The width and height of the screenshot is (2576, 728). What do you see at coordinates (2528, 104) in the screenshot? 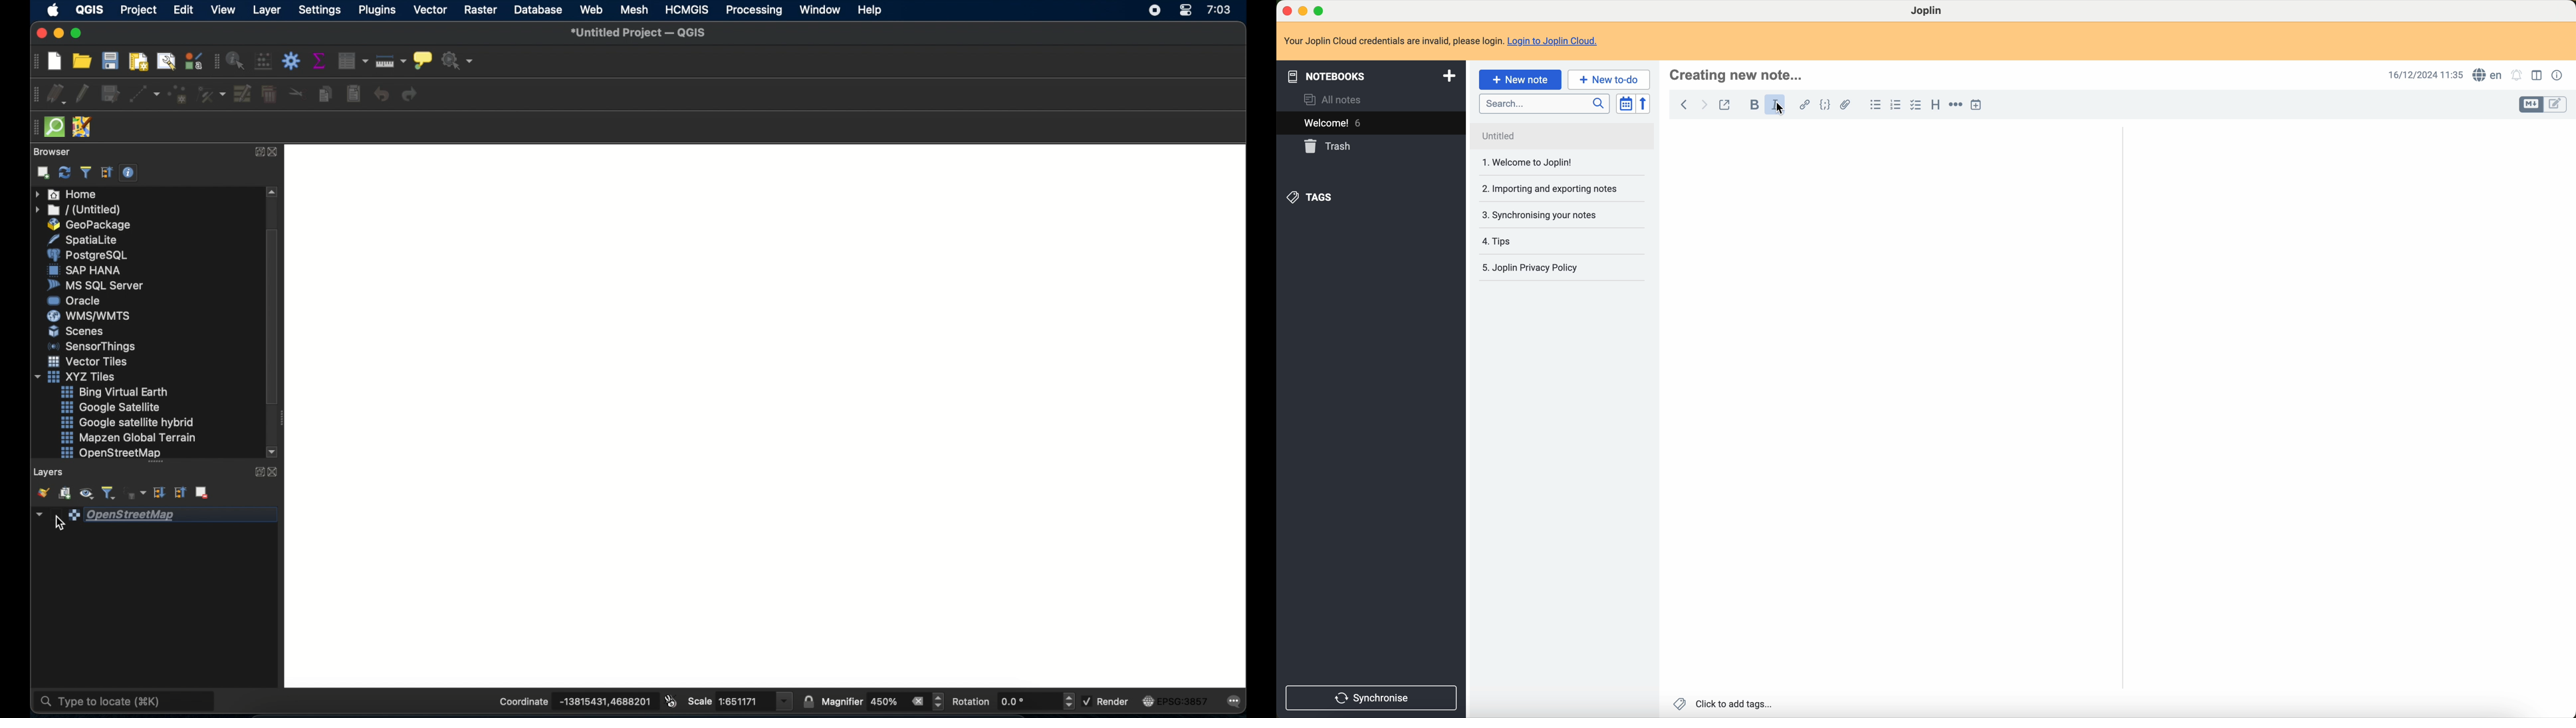
I see `toggle editor` at bounding box center [2528, 104].